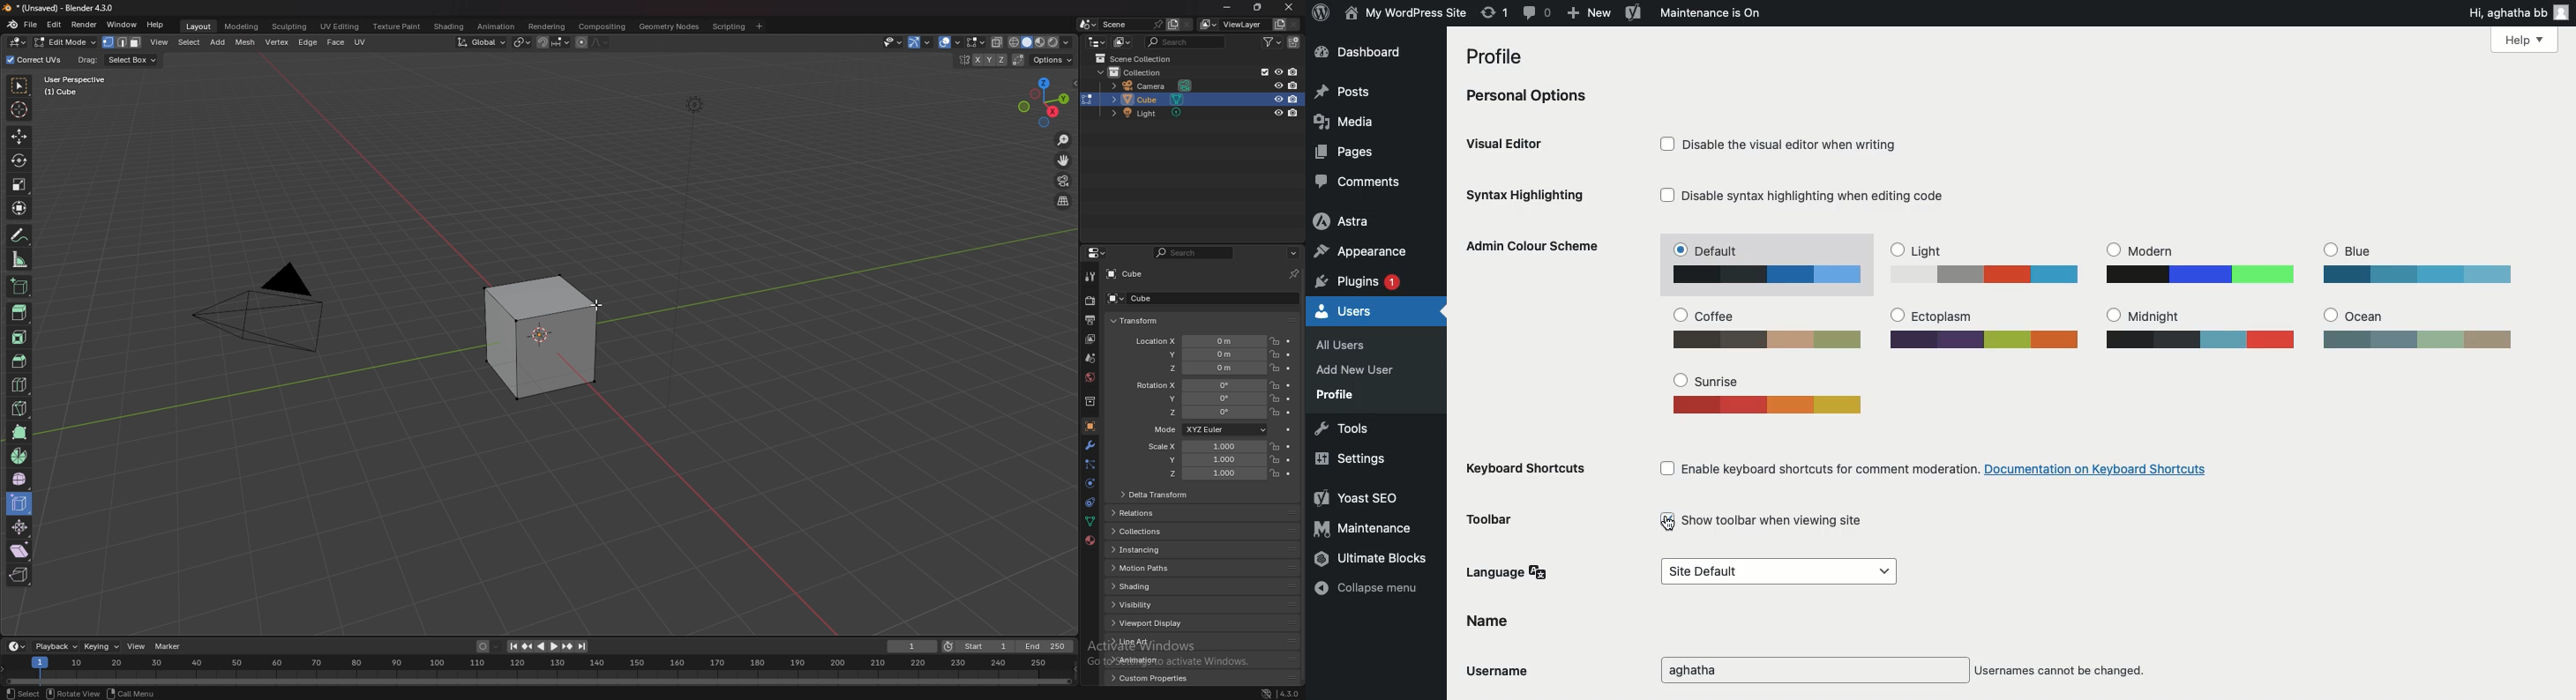 This screenshot has height=700, width=2576. Describe the element at coordinates (1359, 499) in the screenshot. I see `Yoast SEO` at that location.